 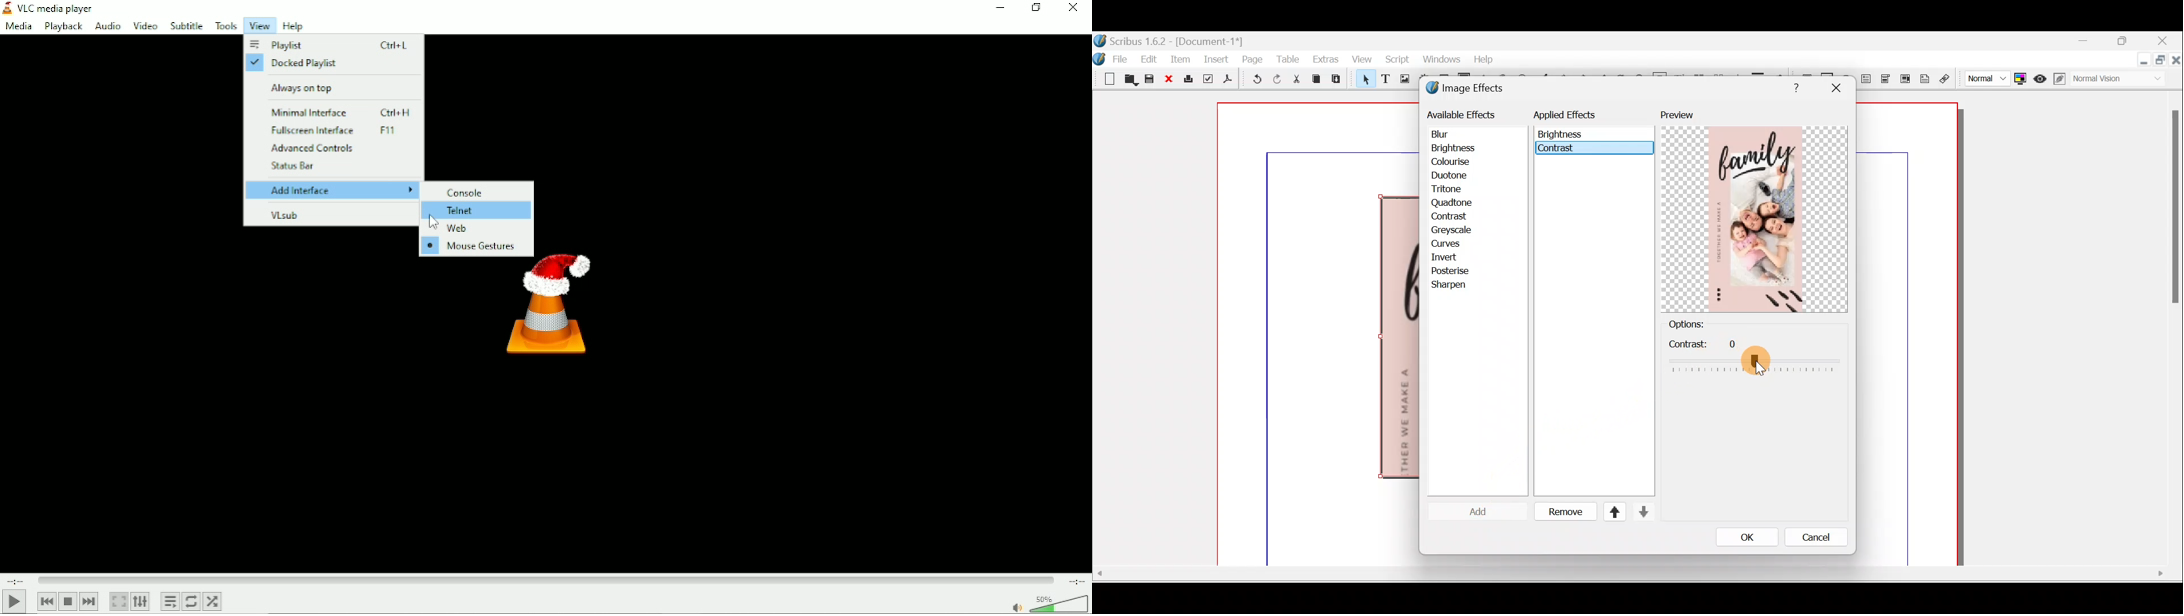 What do you see at coordinates (1865, 79) in the screenshot?
I see `PDF text field` at bounding box center [1865, 79].